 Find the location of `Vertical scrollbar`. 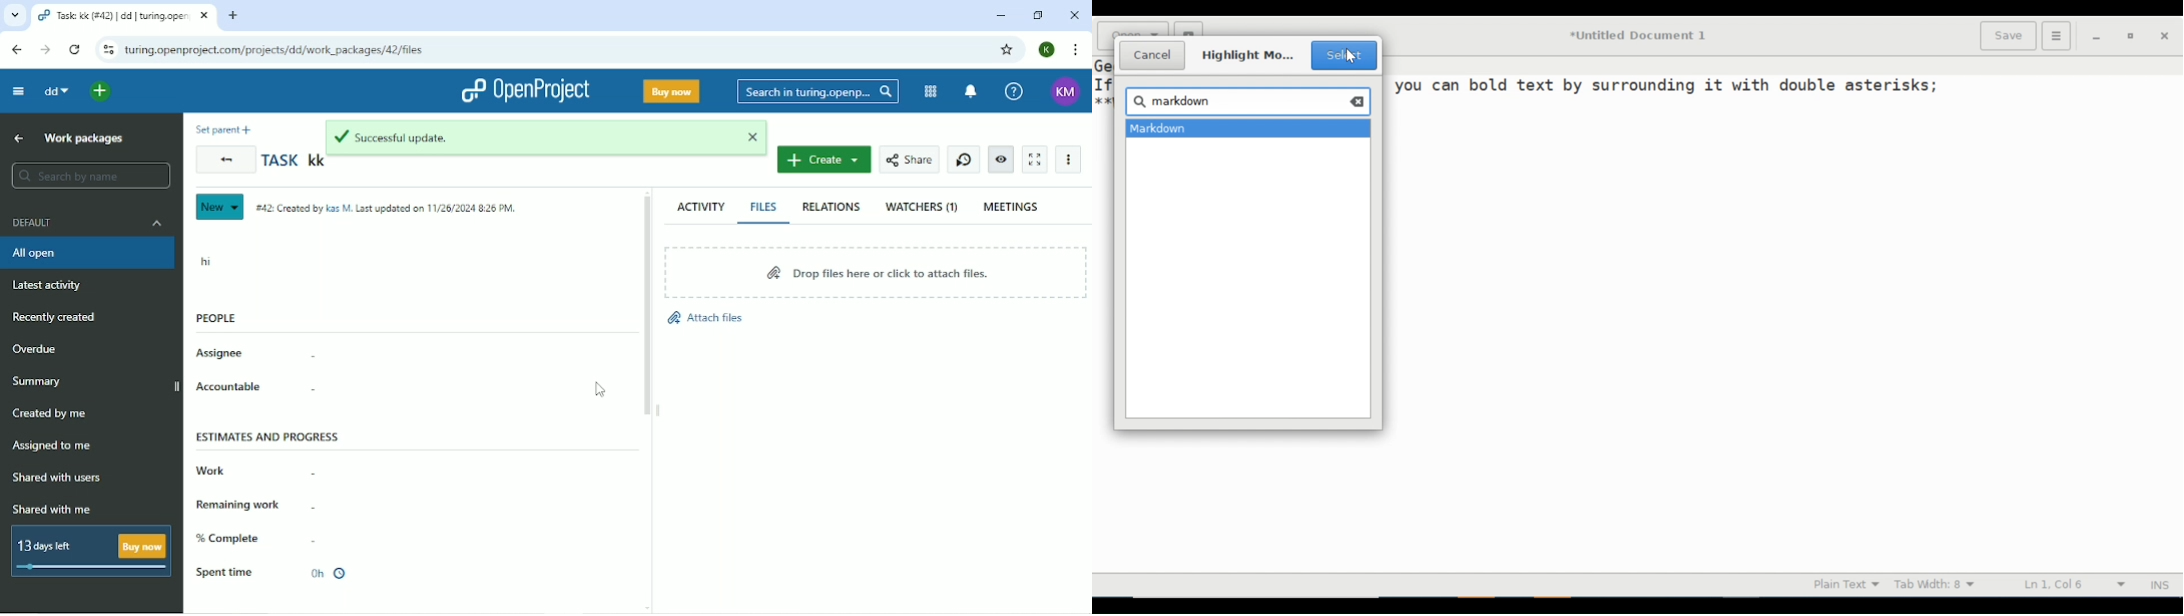

Vertical scrollbar is located at coordinates (647, 307).